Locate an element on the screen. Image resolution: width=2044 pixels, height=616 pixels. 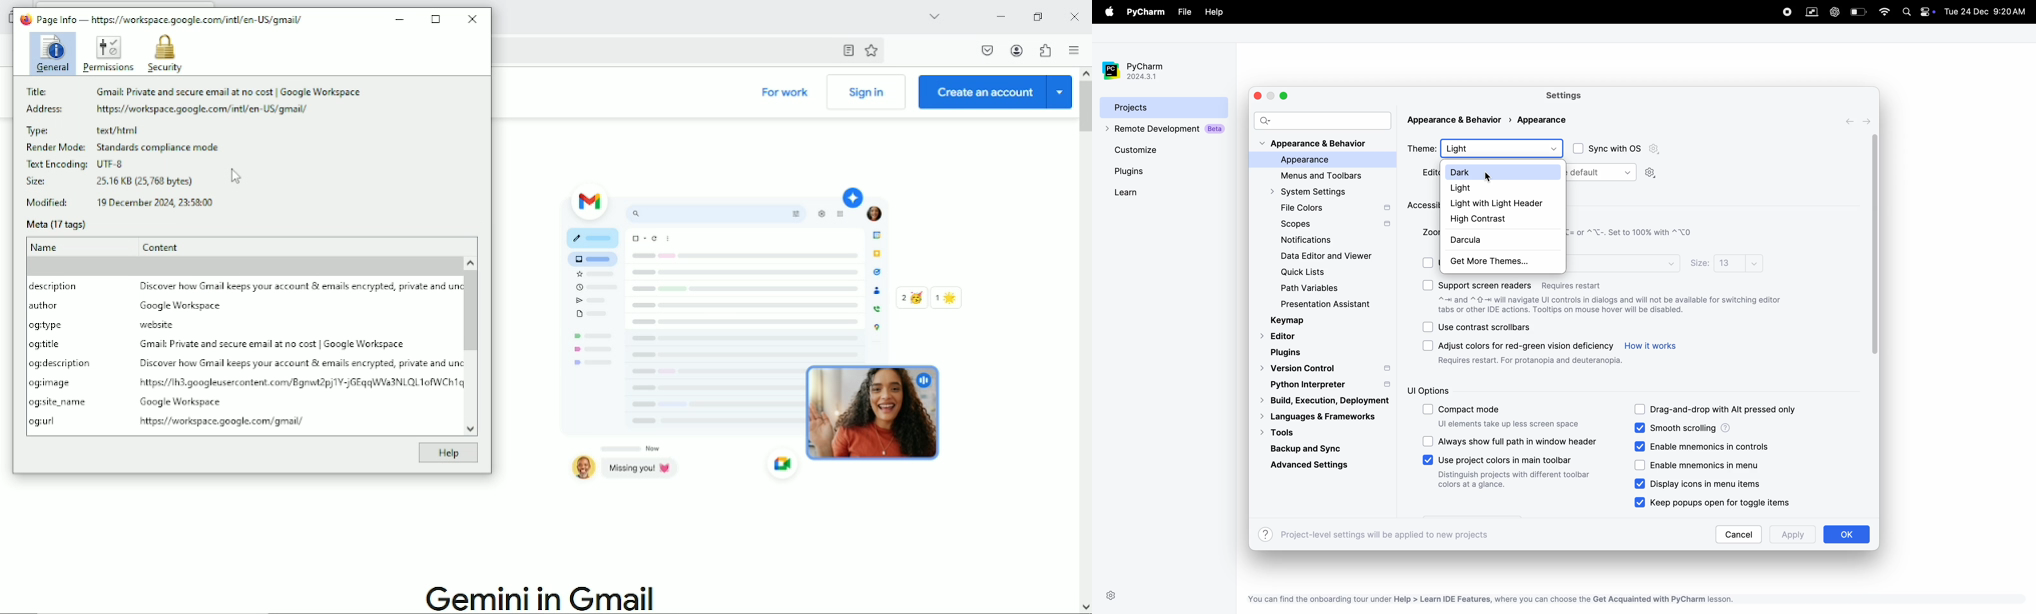
Meta (17 tags) is located at coordinates (55, 225).